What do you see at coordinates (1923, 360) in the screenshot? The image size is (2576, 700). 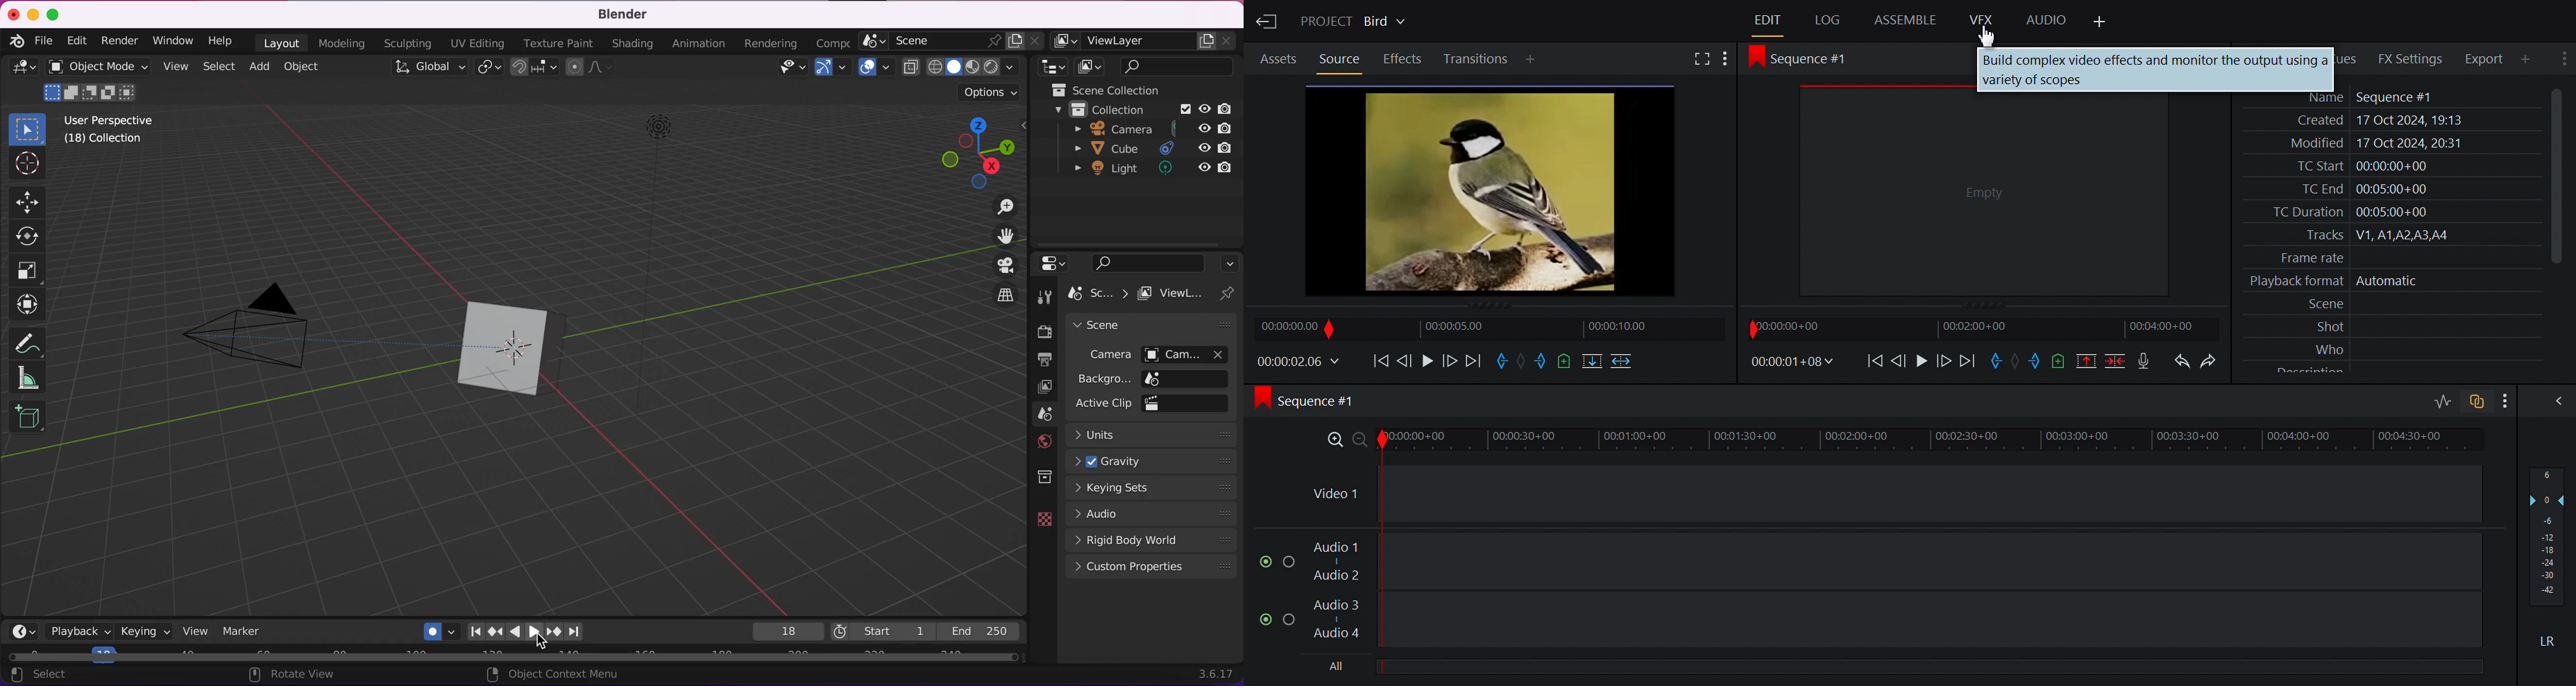 I see `Play` at bounding box center [1923, 360].